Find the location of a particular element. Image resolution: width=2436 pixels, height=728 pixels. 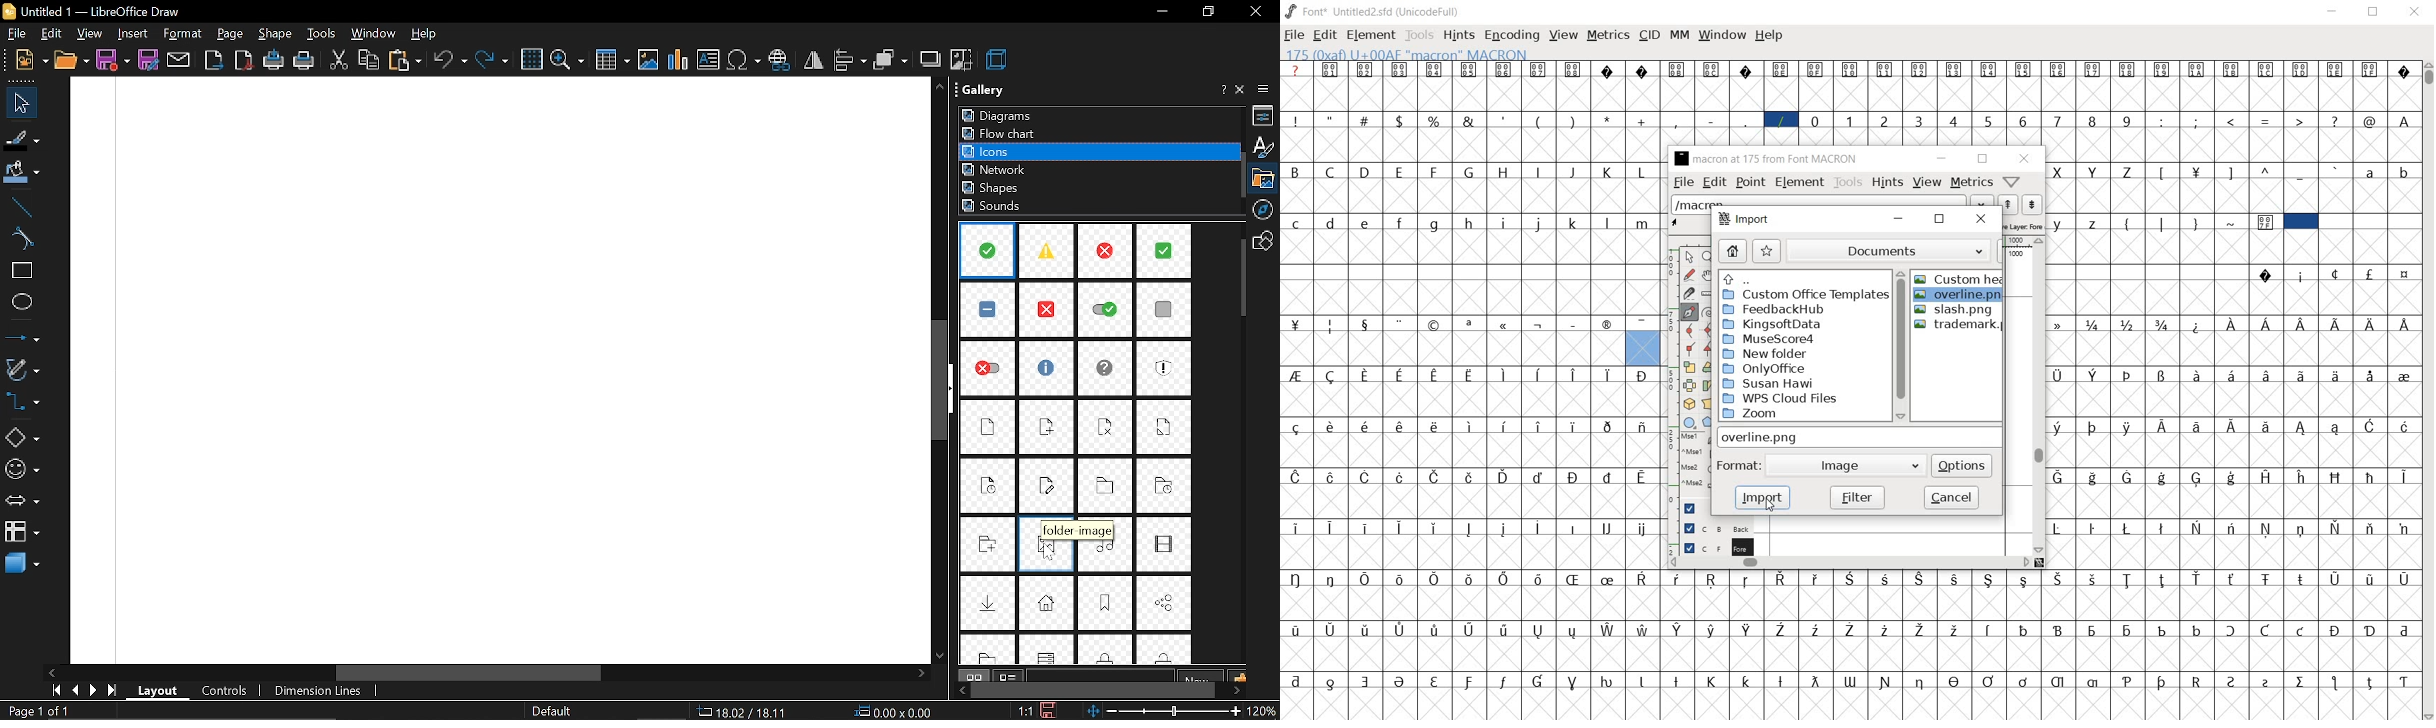

Symbol is located at coordinates (2302, 276).